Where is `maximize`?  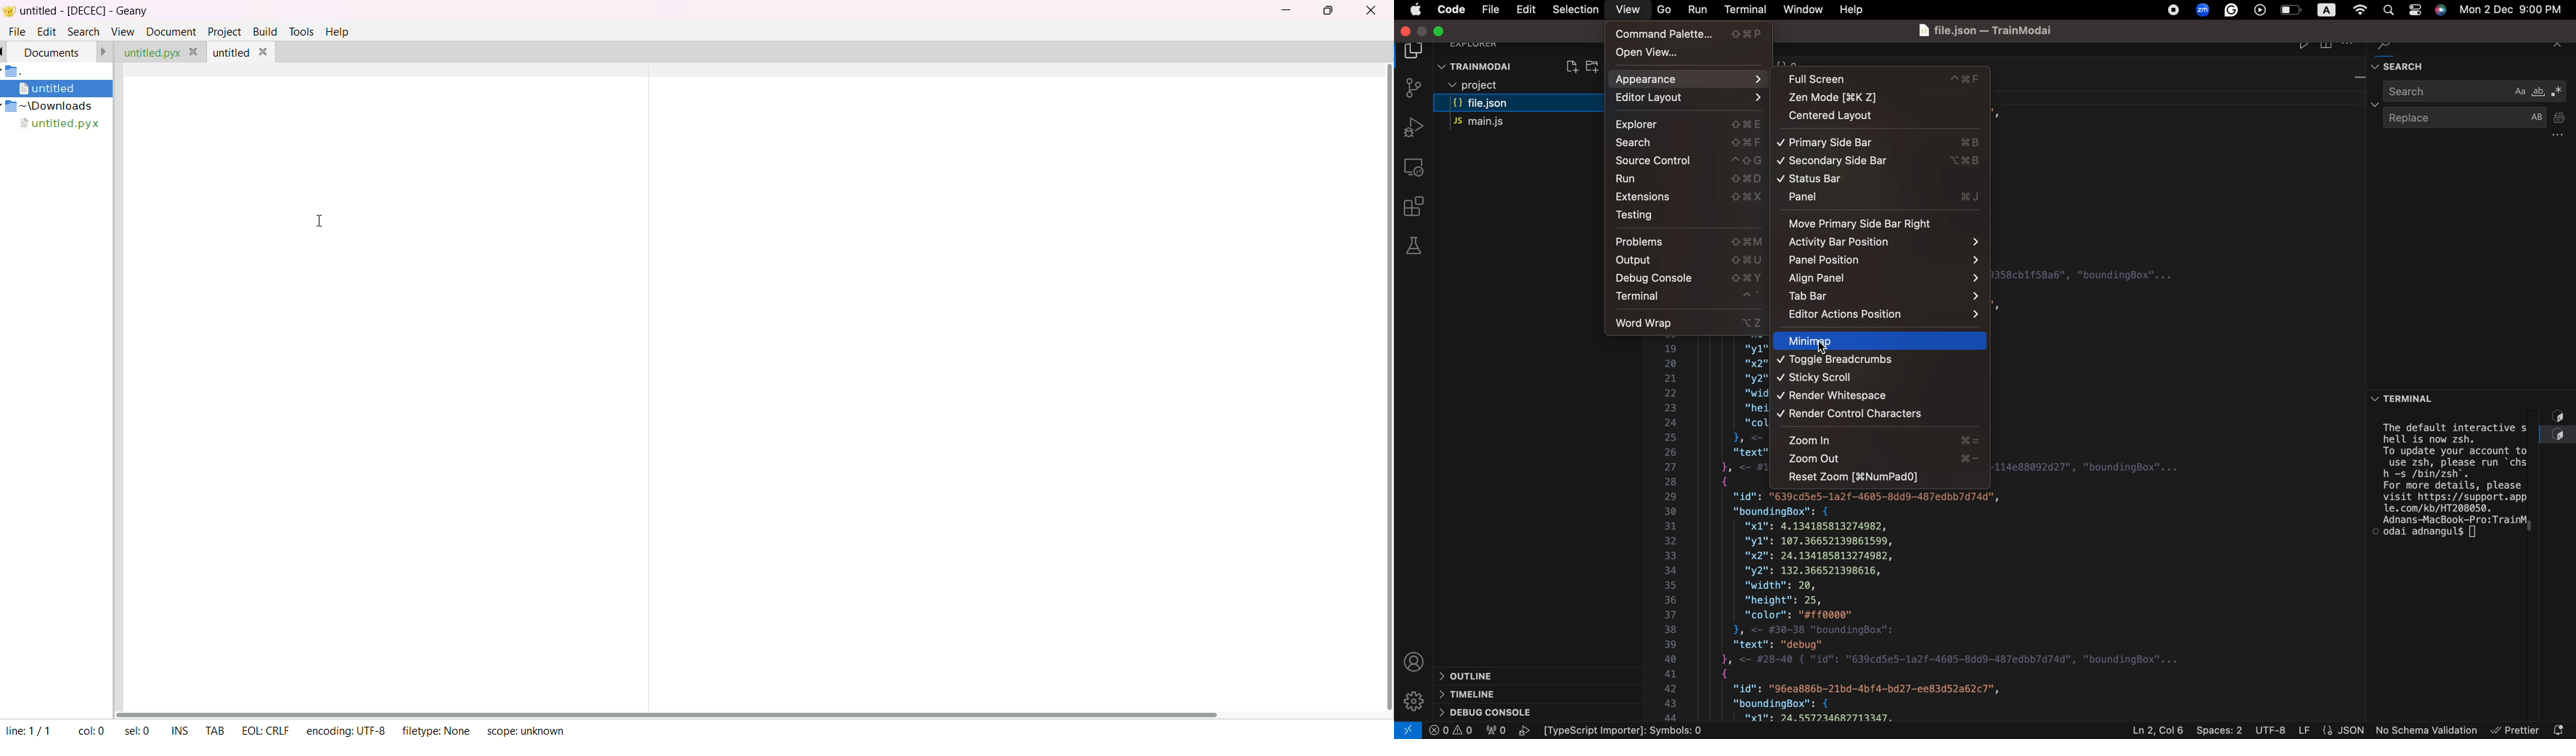 maximize is located at coordinates (1424, 30).